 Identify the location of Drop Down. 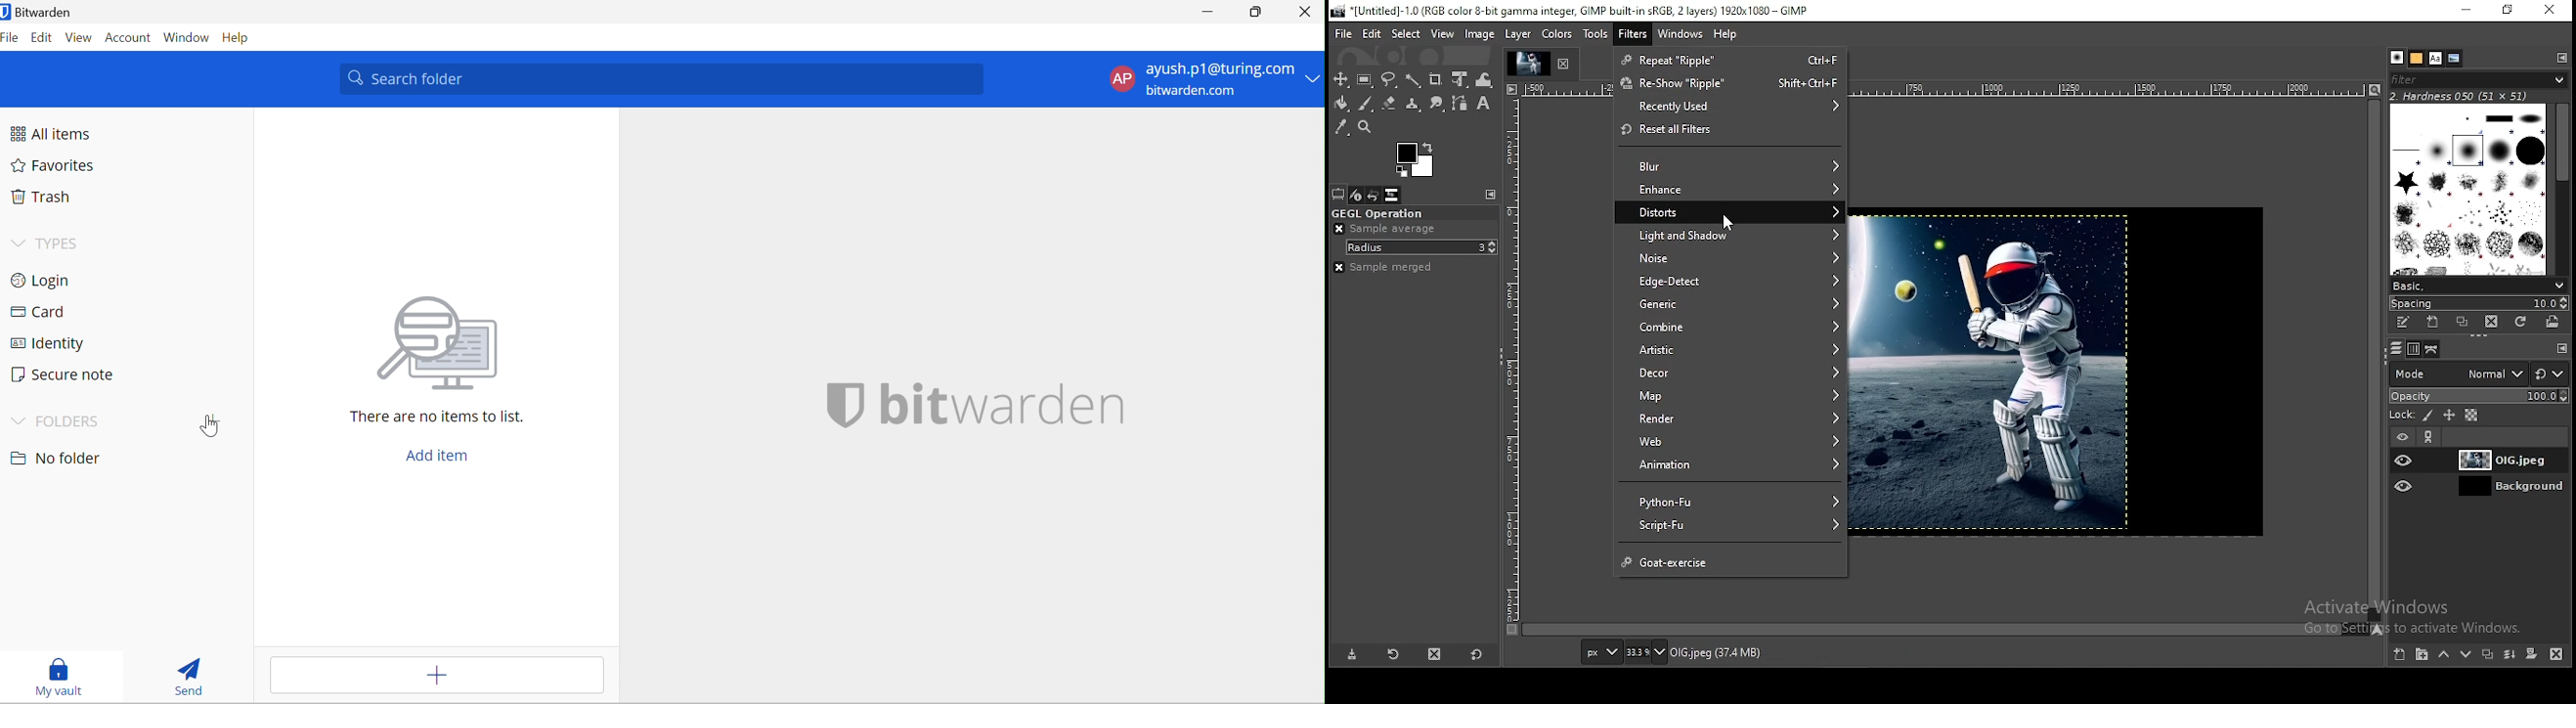
(19, 243).